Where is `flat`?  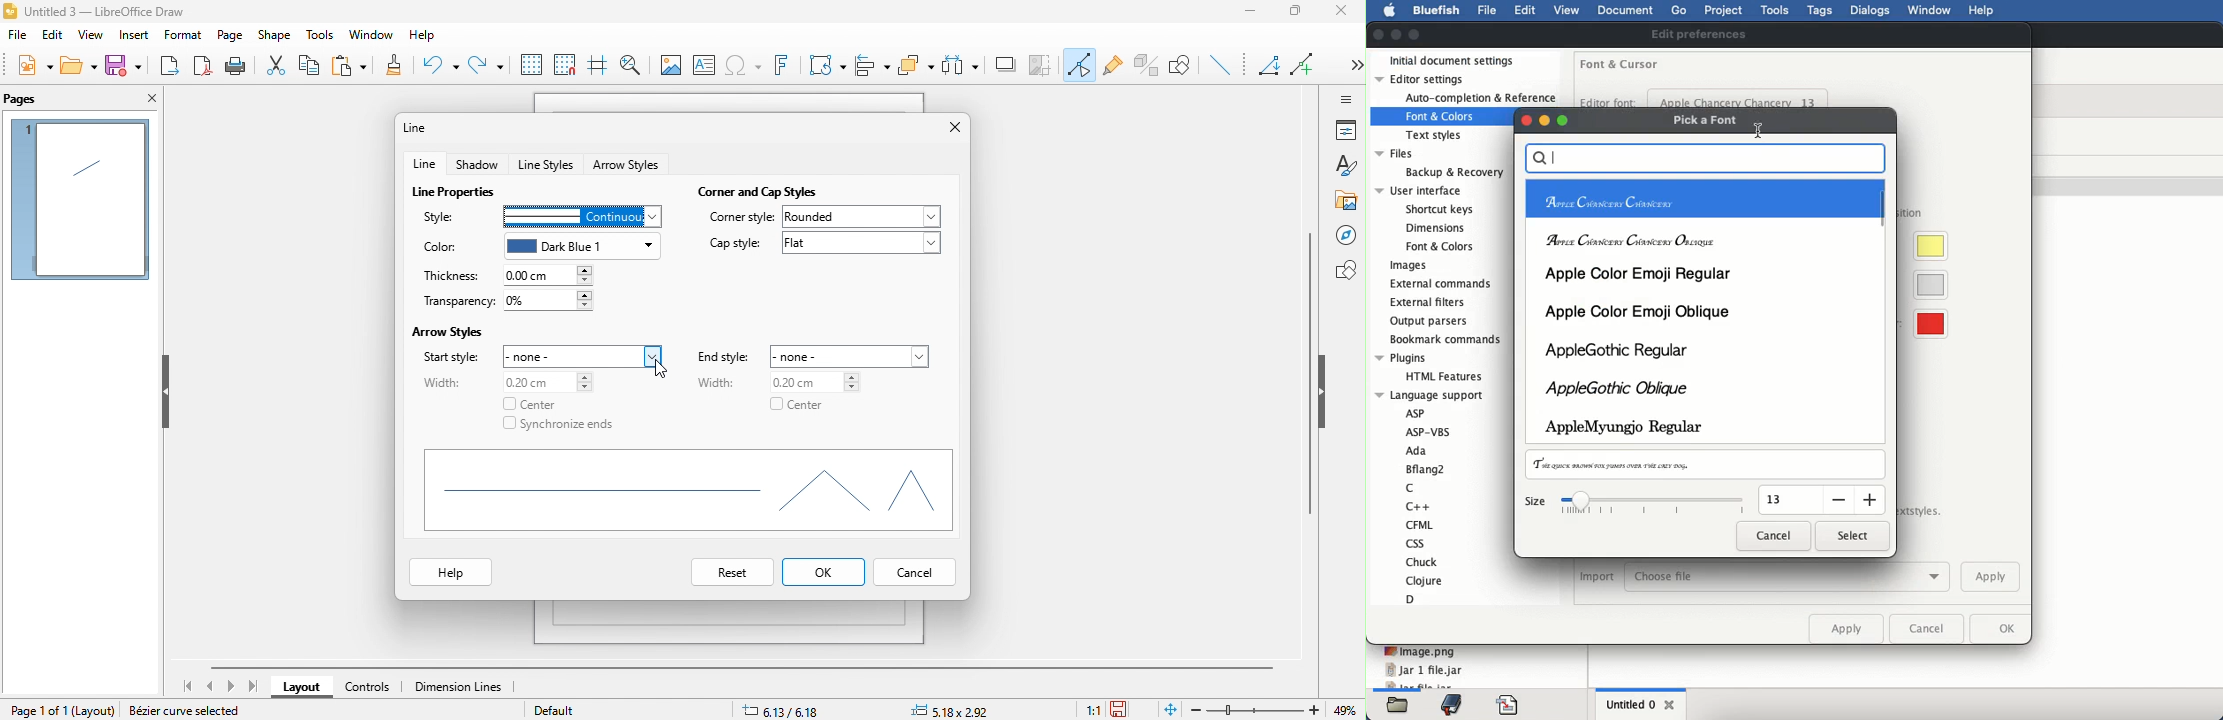
flat is located at coordinates (861, 248).